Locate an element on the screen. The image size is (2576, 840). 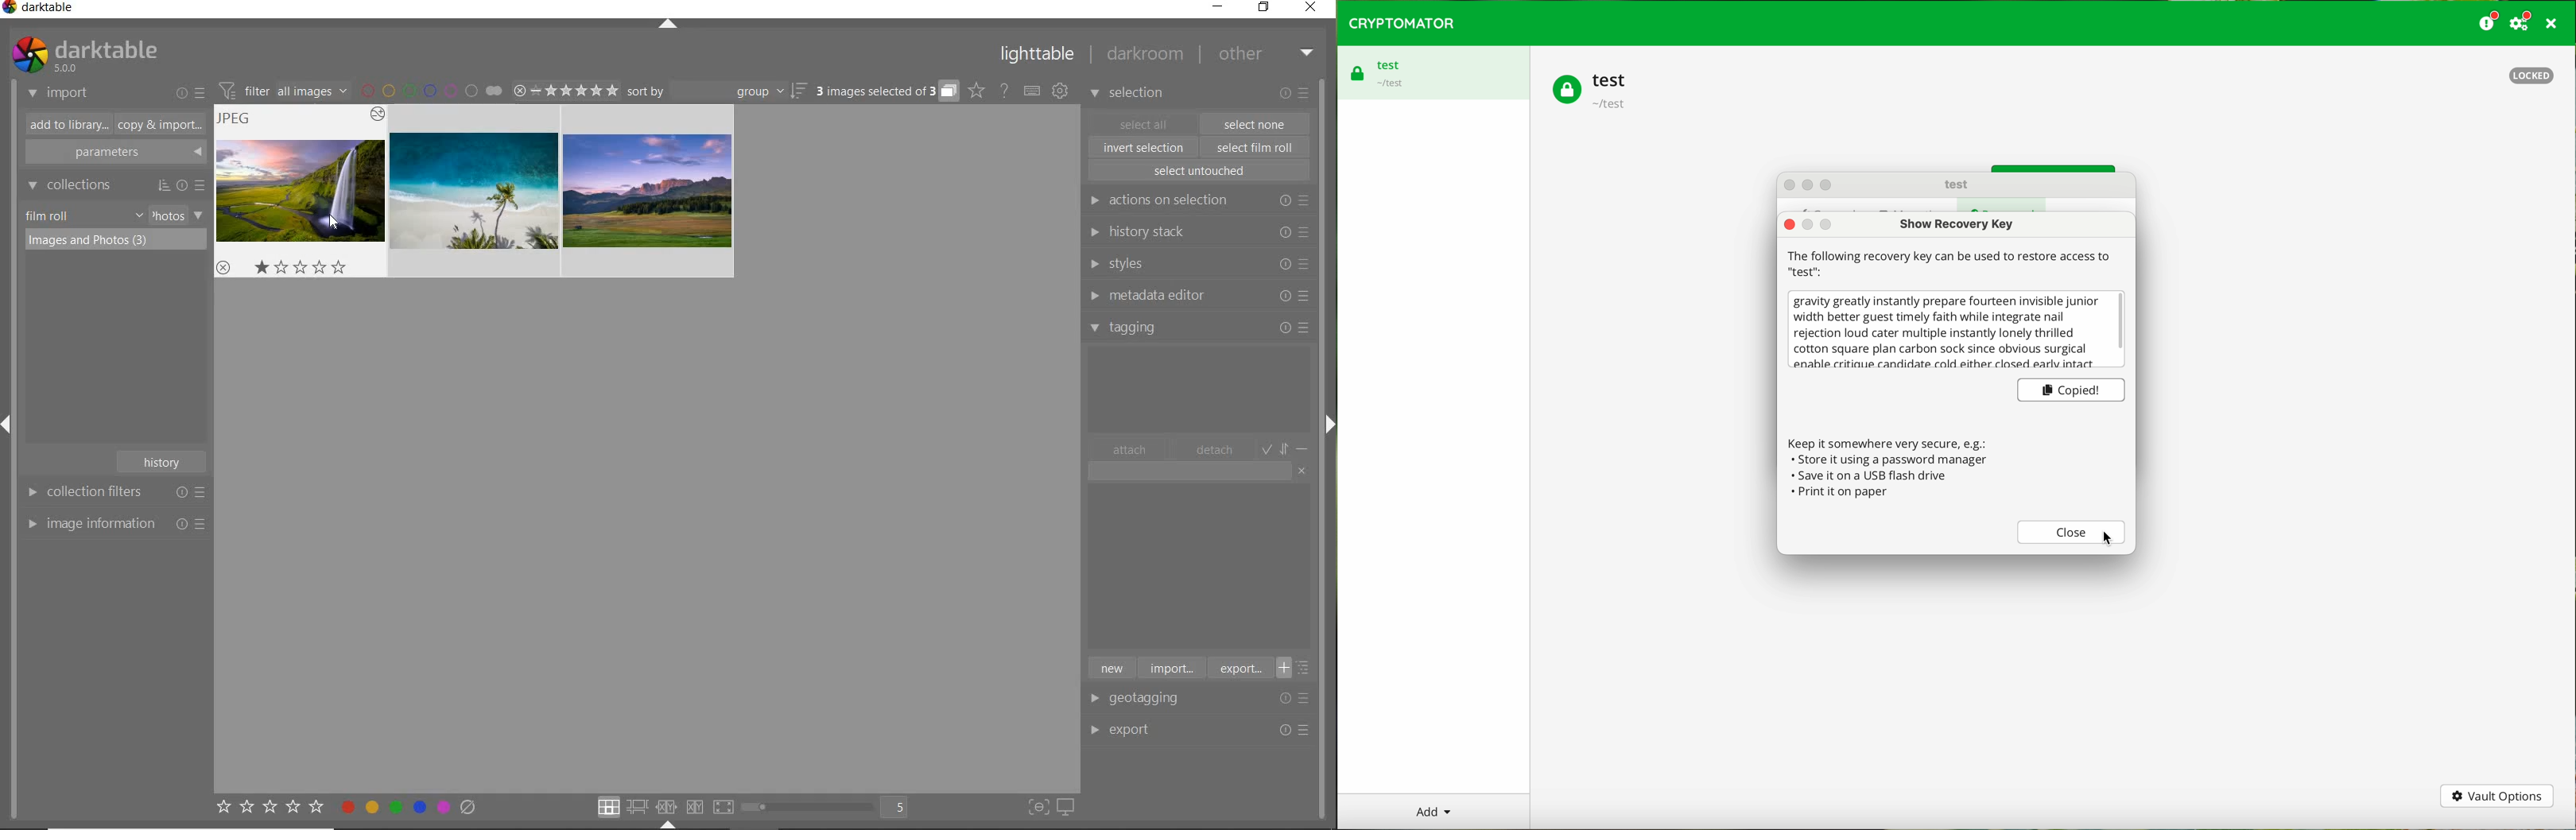
filter images based on their module order is located at coordinates (281, 89).